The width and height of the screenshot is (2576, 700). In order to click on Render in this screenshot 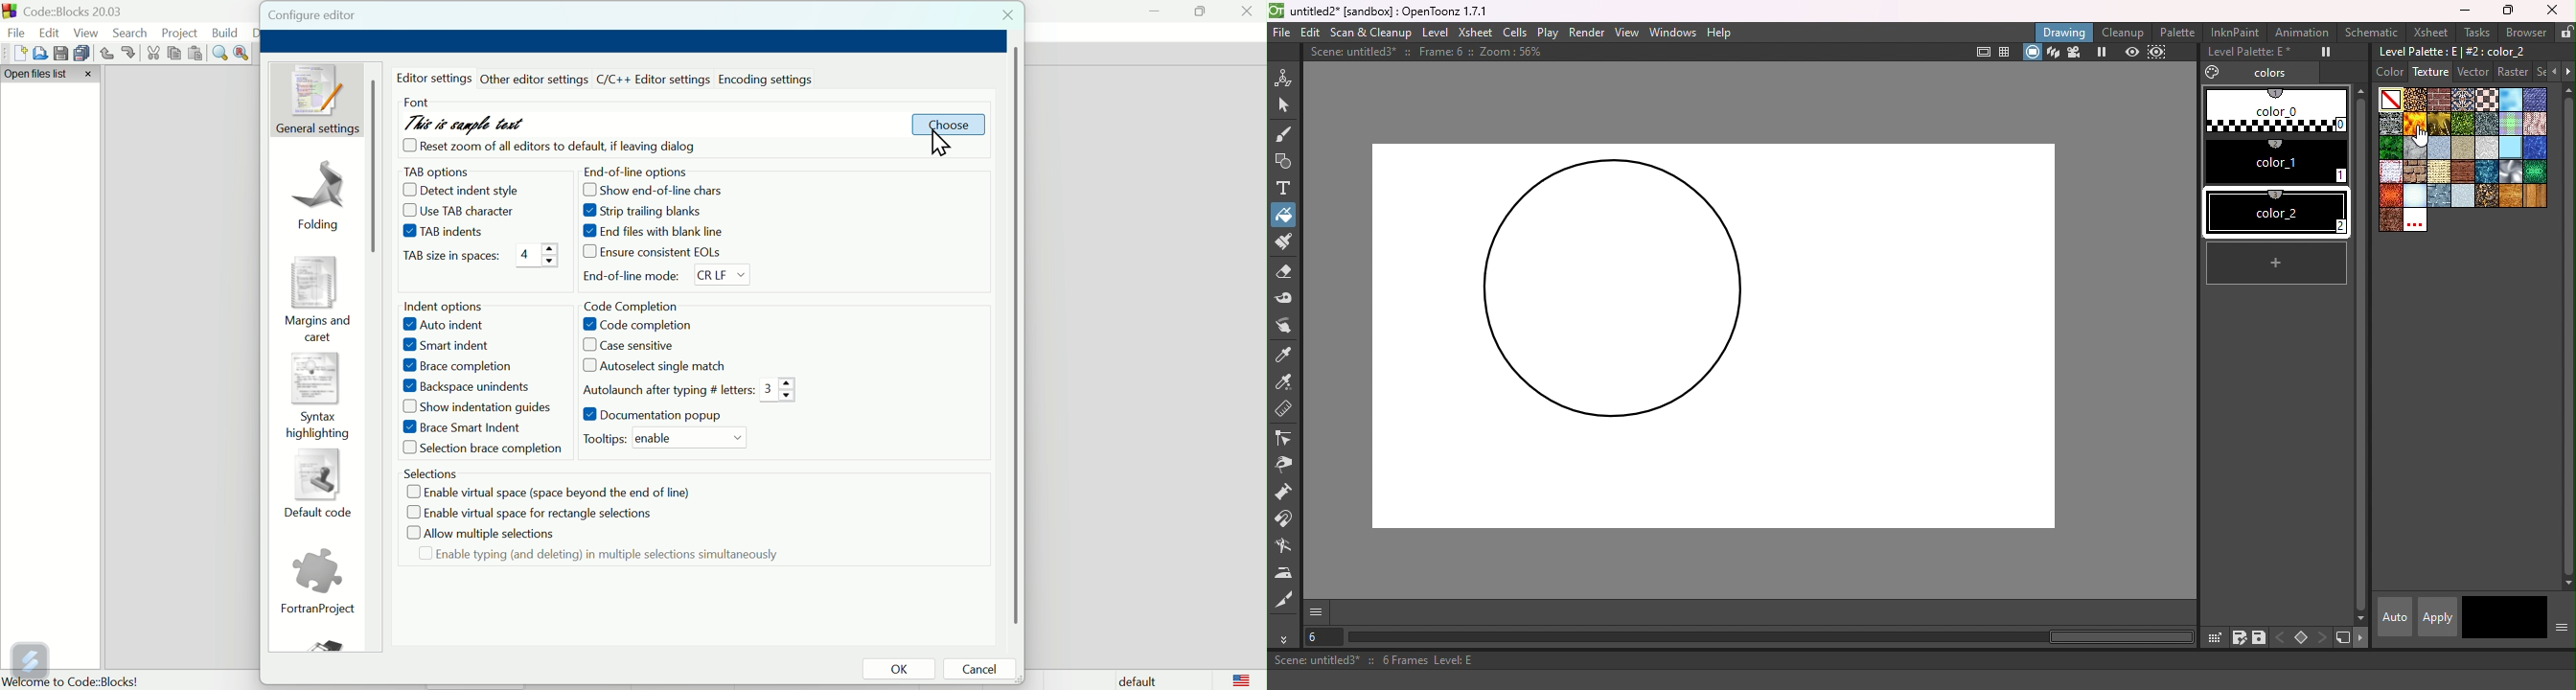, I will do `click(1589, 33)`.